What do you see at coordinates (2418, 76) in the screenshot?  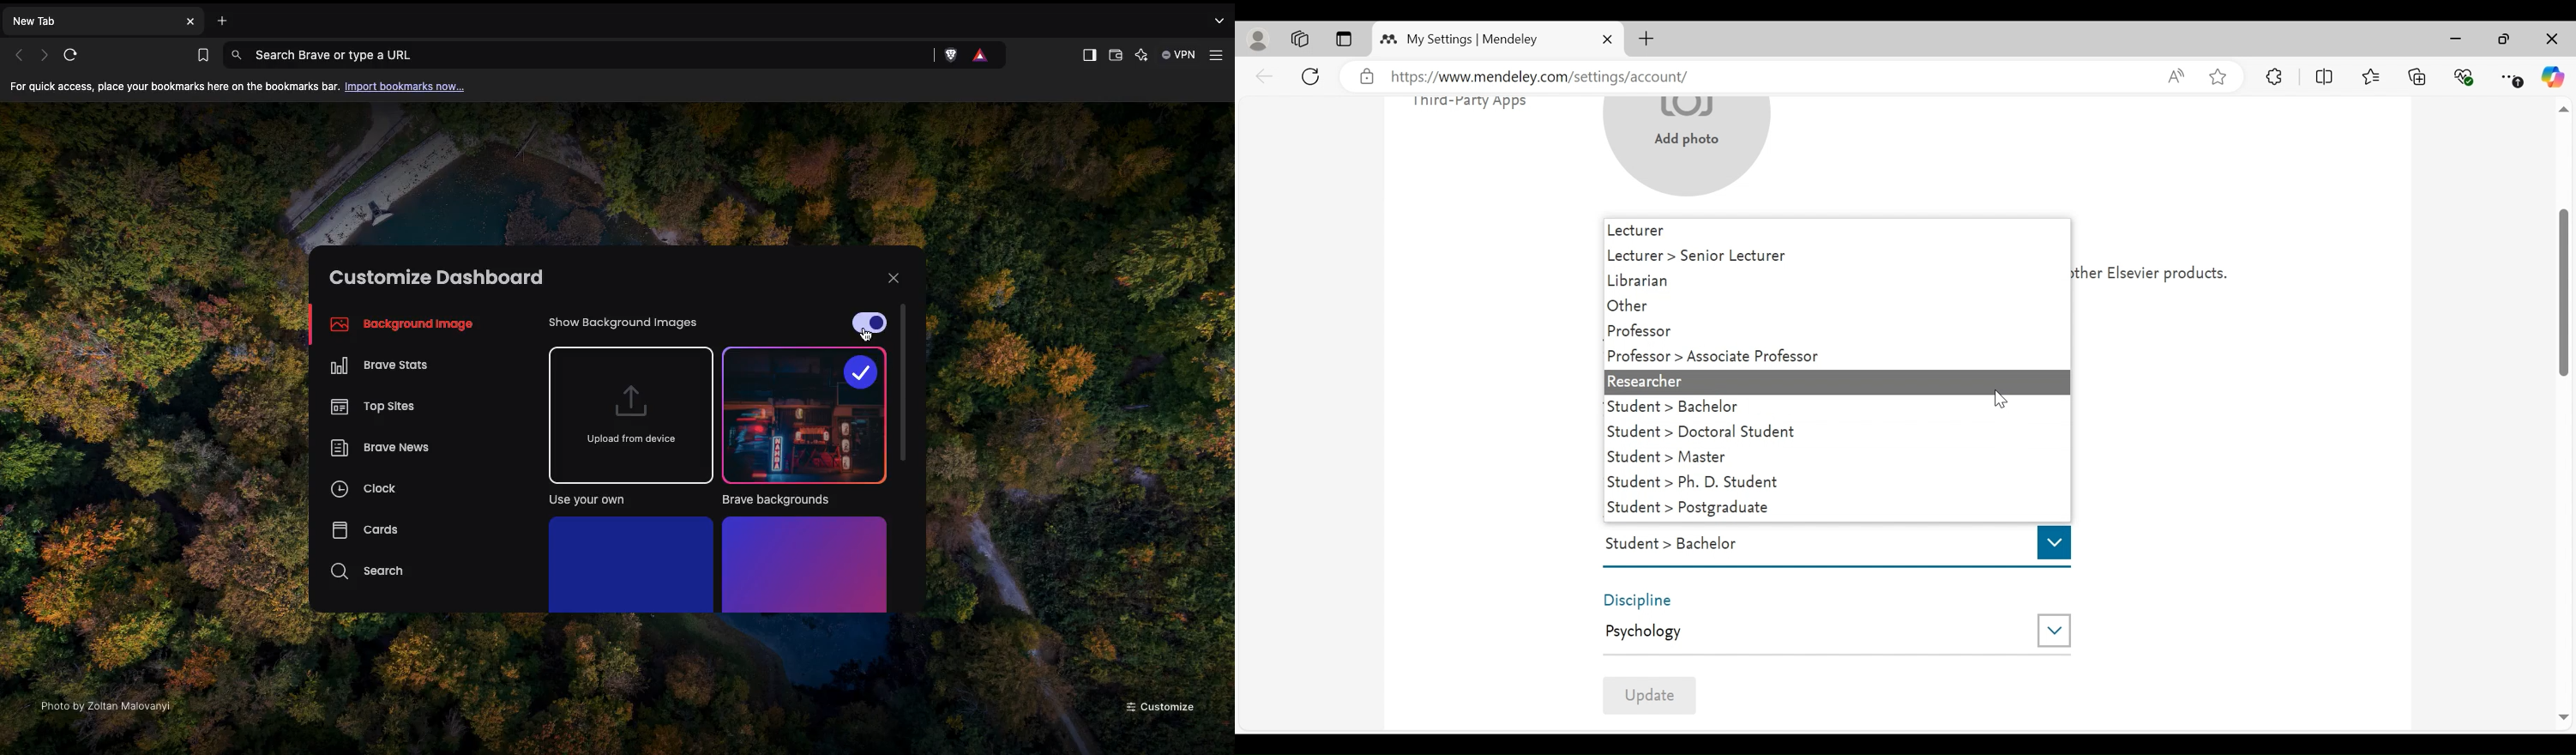 I see `Collections` at bounding box center [2418, 76].